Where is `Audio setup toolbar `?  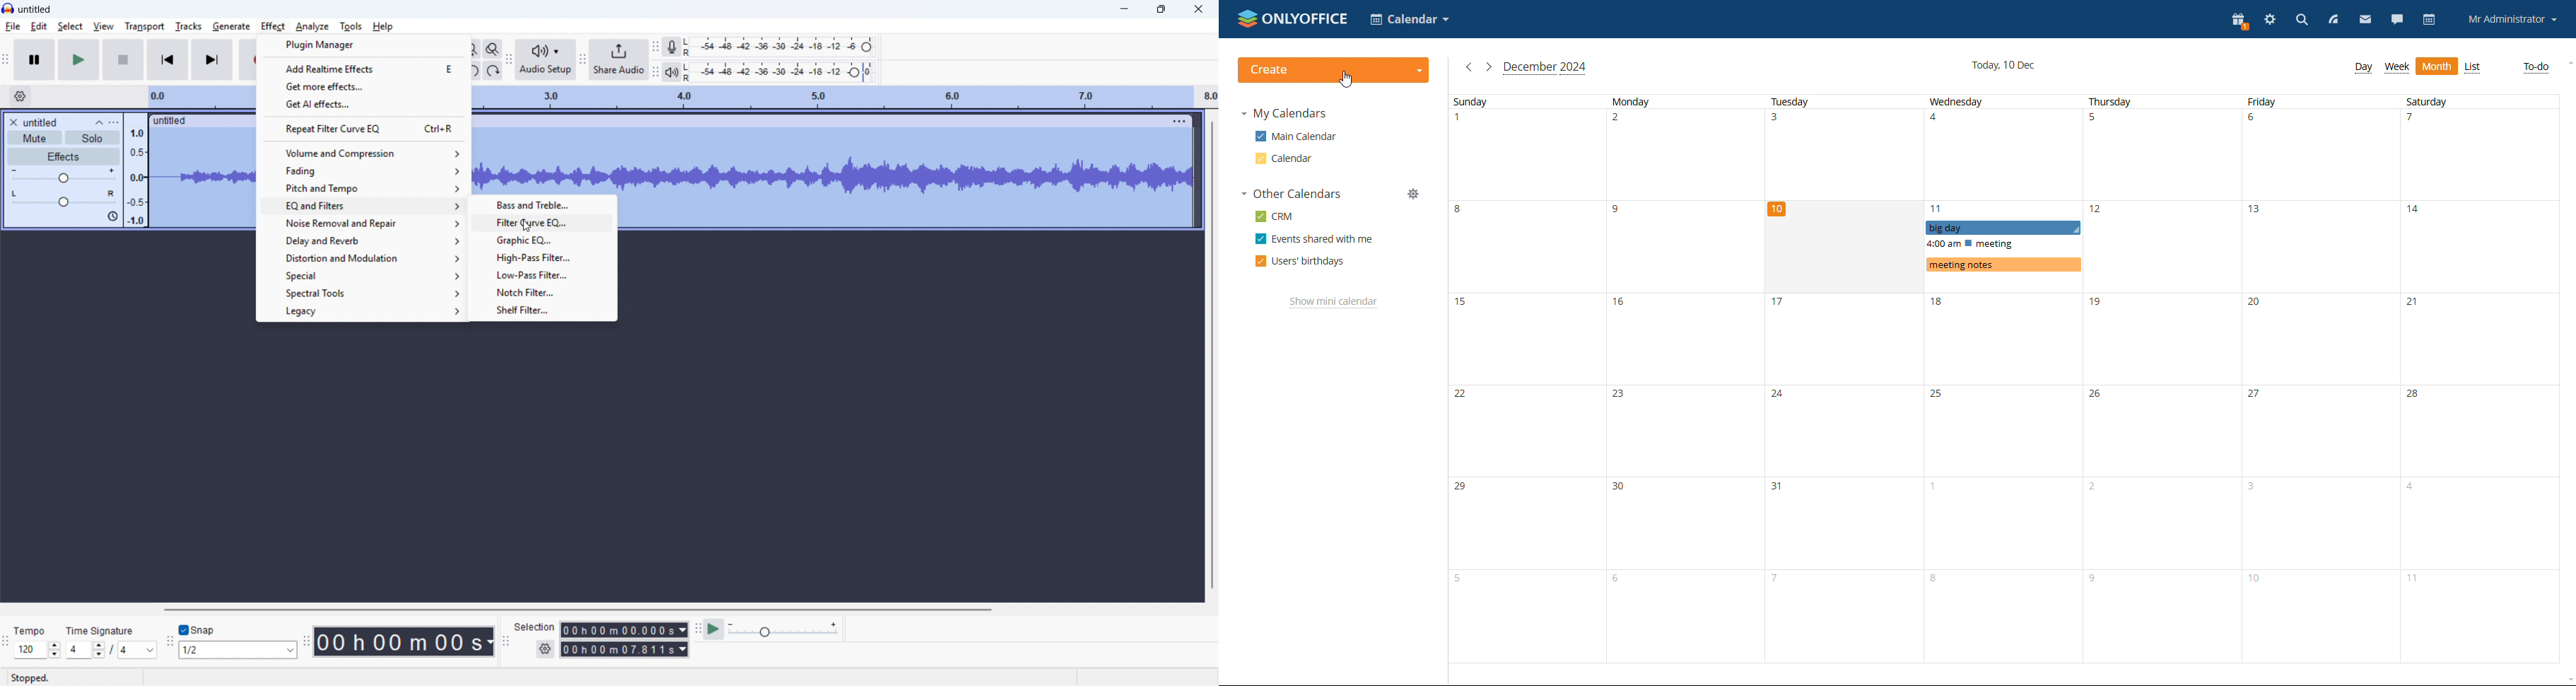 Audio setup toolbar  is located at coordinates (509, 60).